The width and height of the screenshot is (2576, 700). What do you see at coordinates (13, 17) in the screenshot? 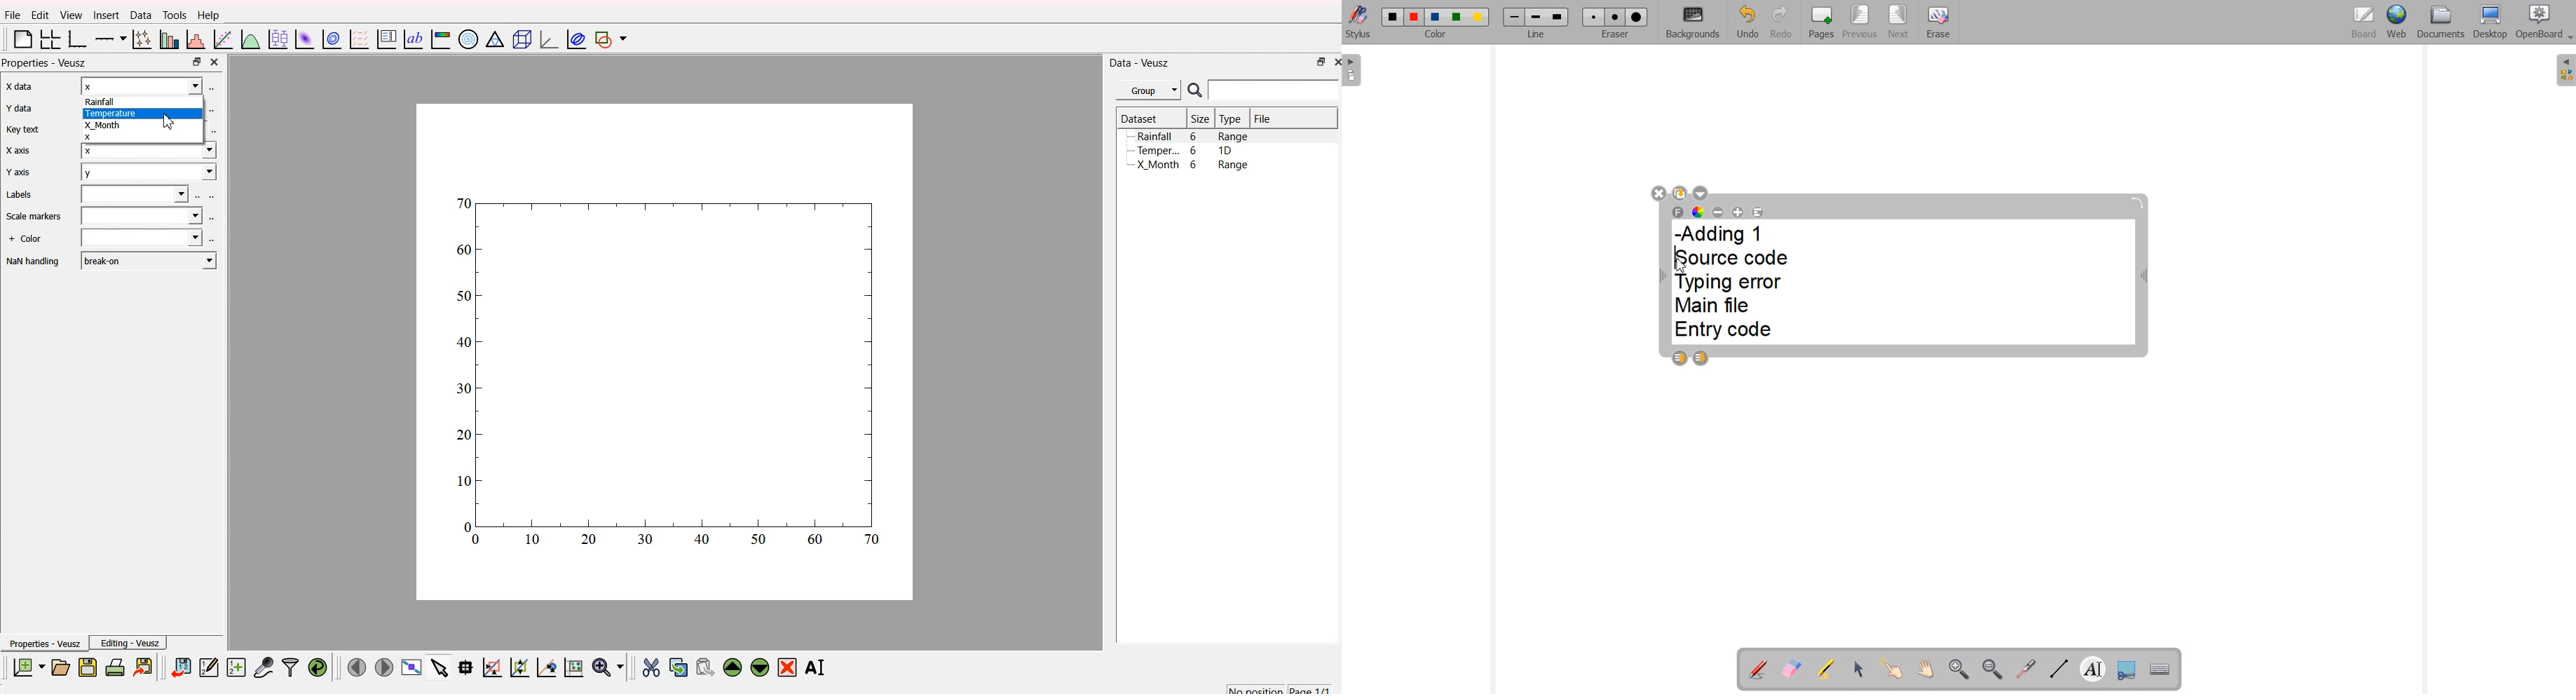
I see `Flle` at bounding box center [13, 17].